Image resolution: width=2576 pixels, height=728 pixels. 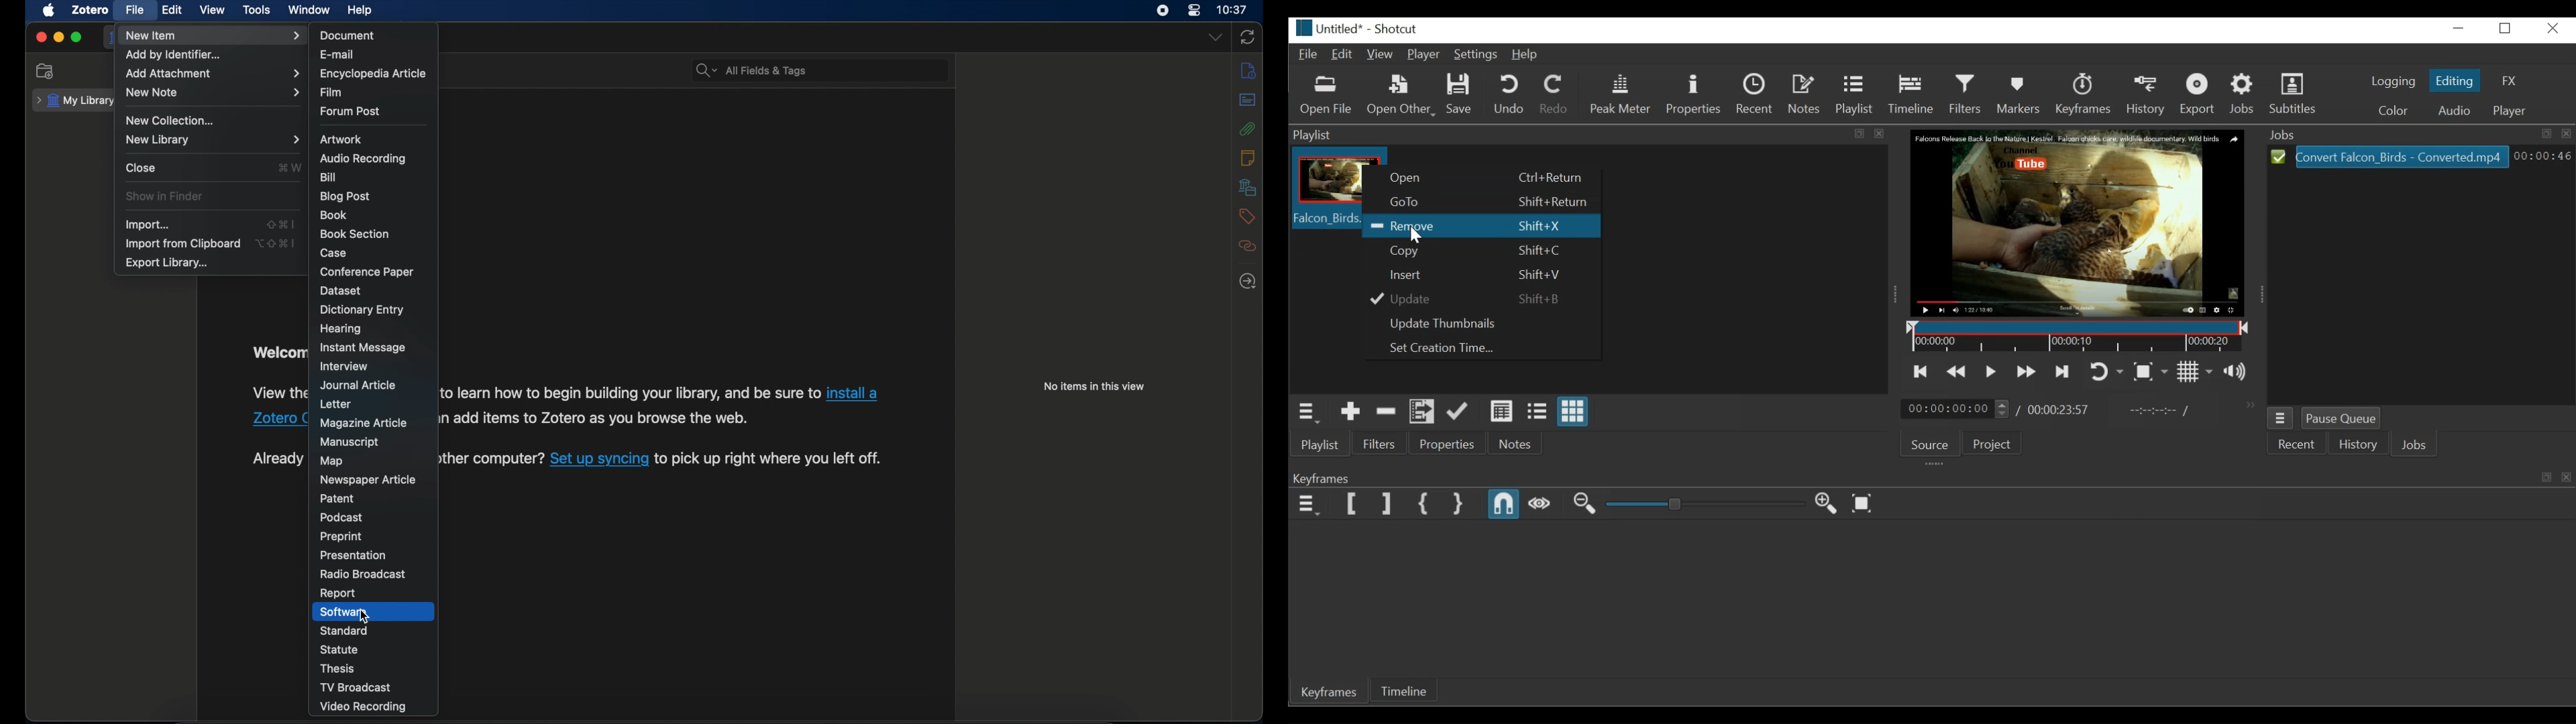 What do you see at coordinates (1585, 504) in the screenshot?
I see `Zoom out` at bounding box center [1585, 504].